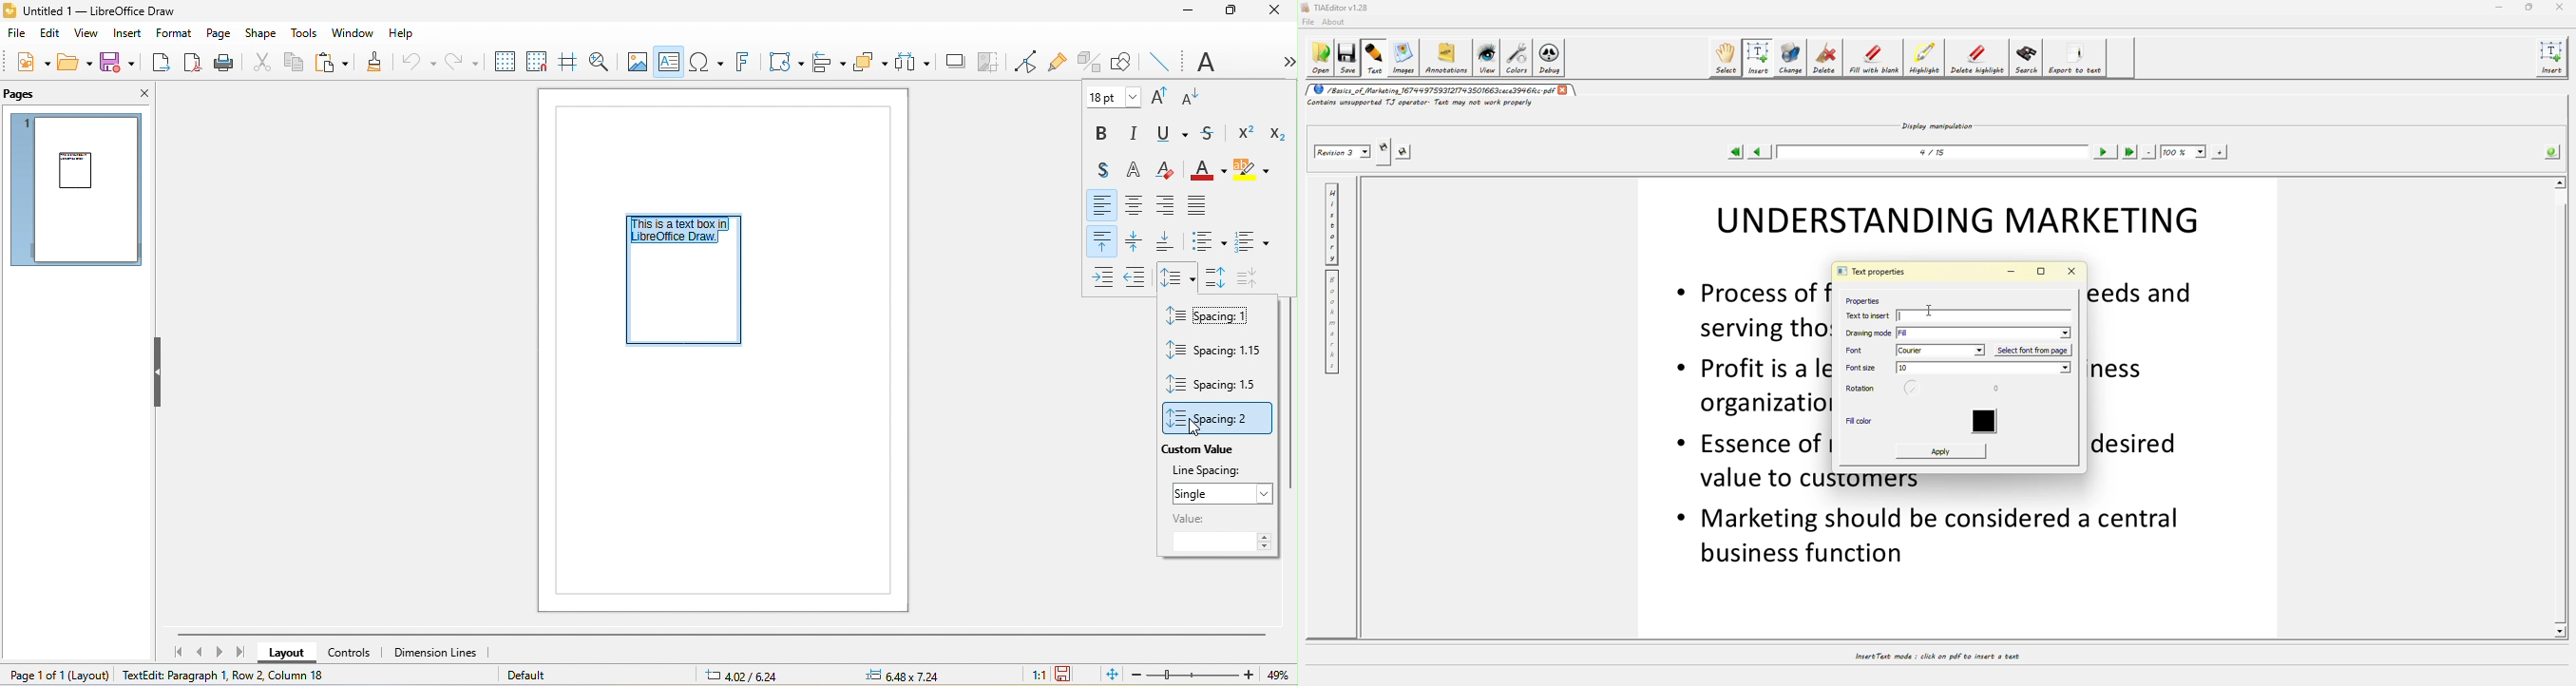  I want to click on increase indent , so click(1104, 275).